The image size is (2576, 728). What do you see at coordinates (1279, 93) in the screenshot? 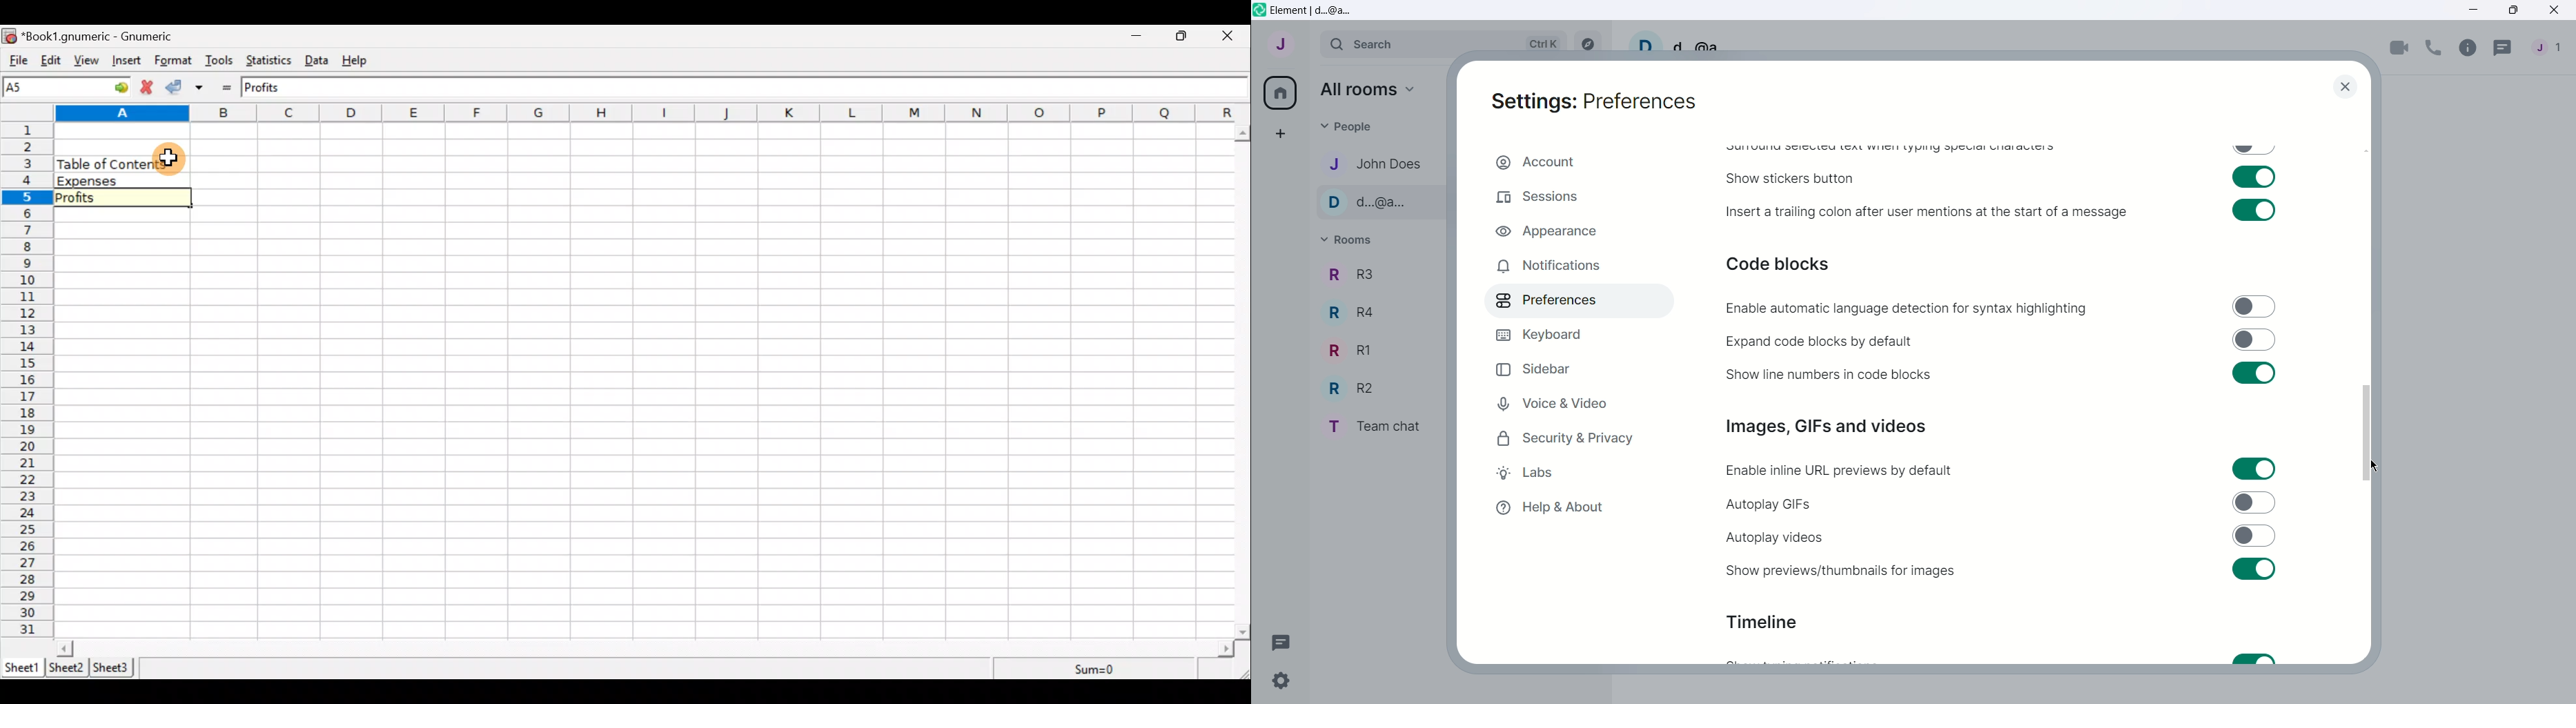
I see `All rooms` at bounding box center [1279, 93].